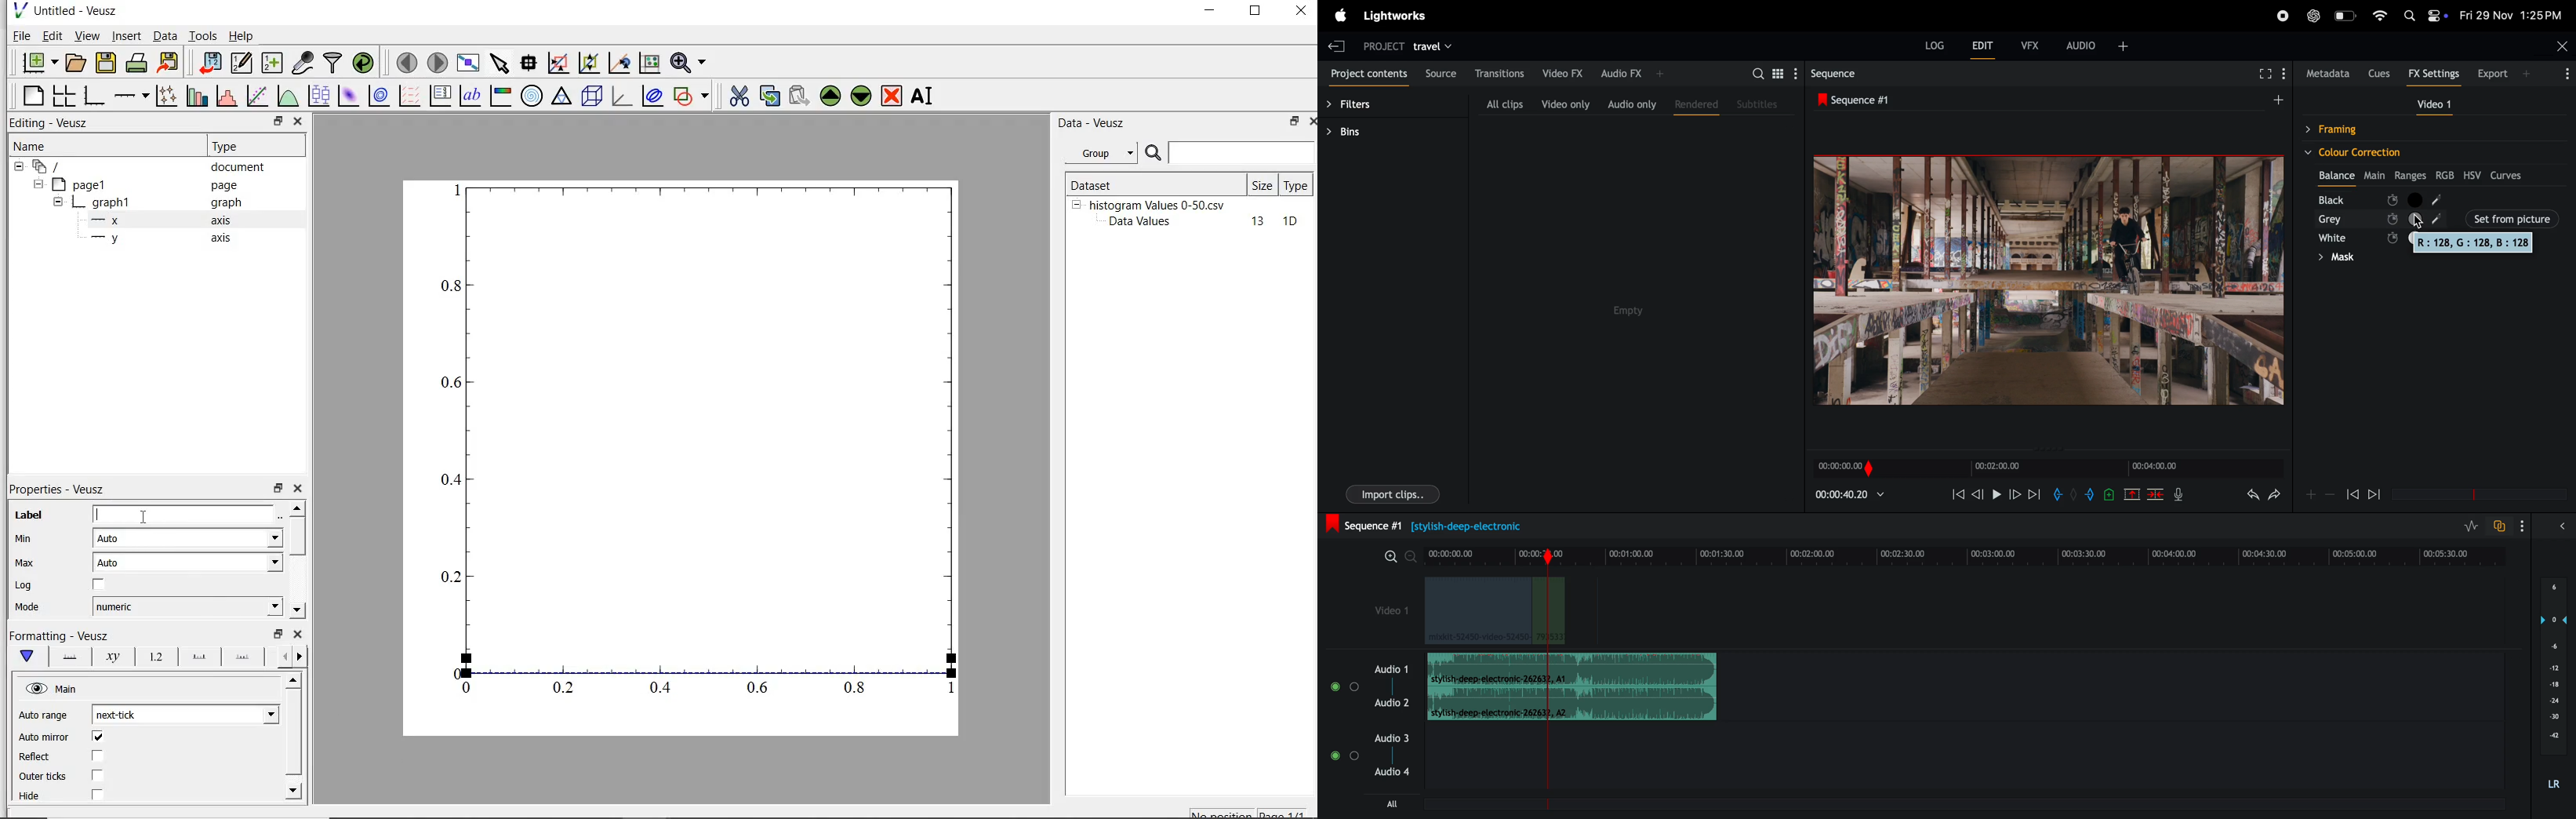 The width and height of the screenshot is (2576, 840). What do you see at coordinates (1334, 756) in the screenshot?
I see `toggle` at bounding box center [1334, 756].